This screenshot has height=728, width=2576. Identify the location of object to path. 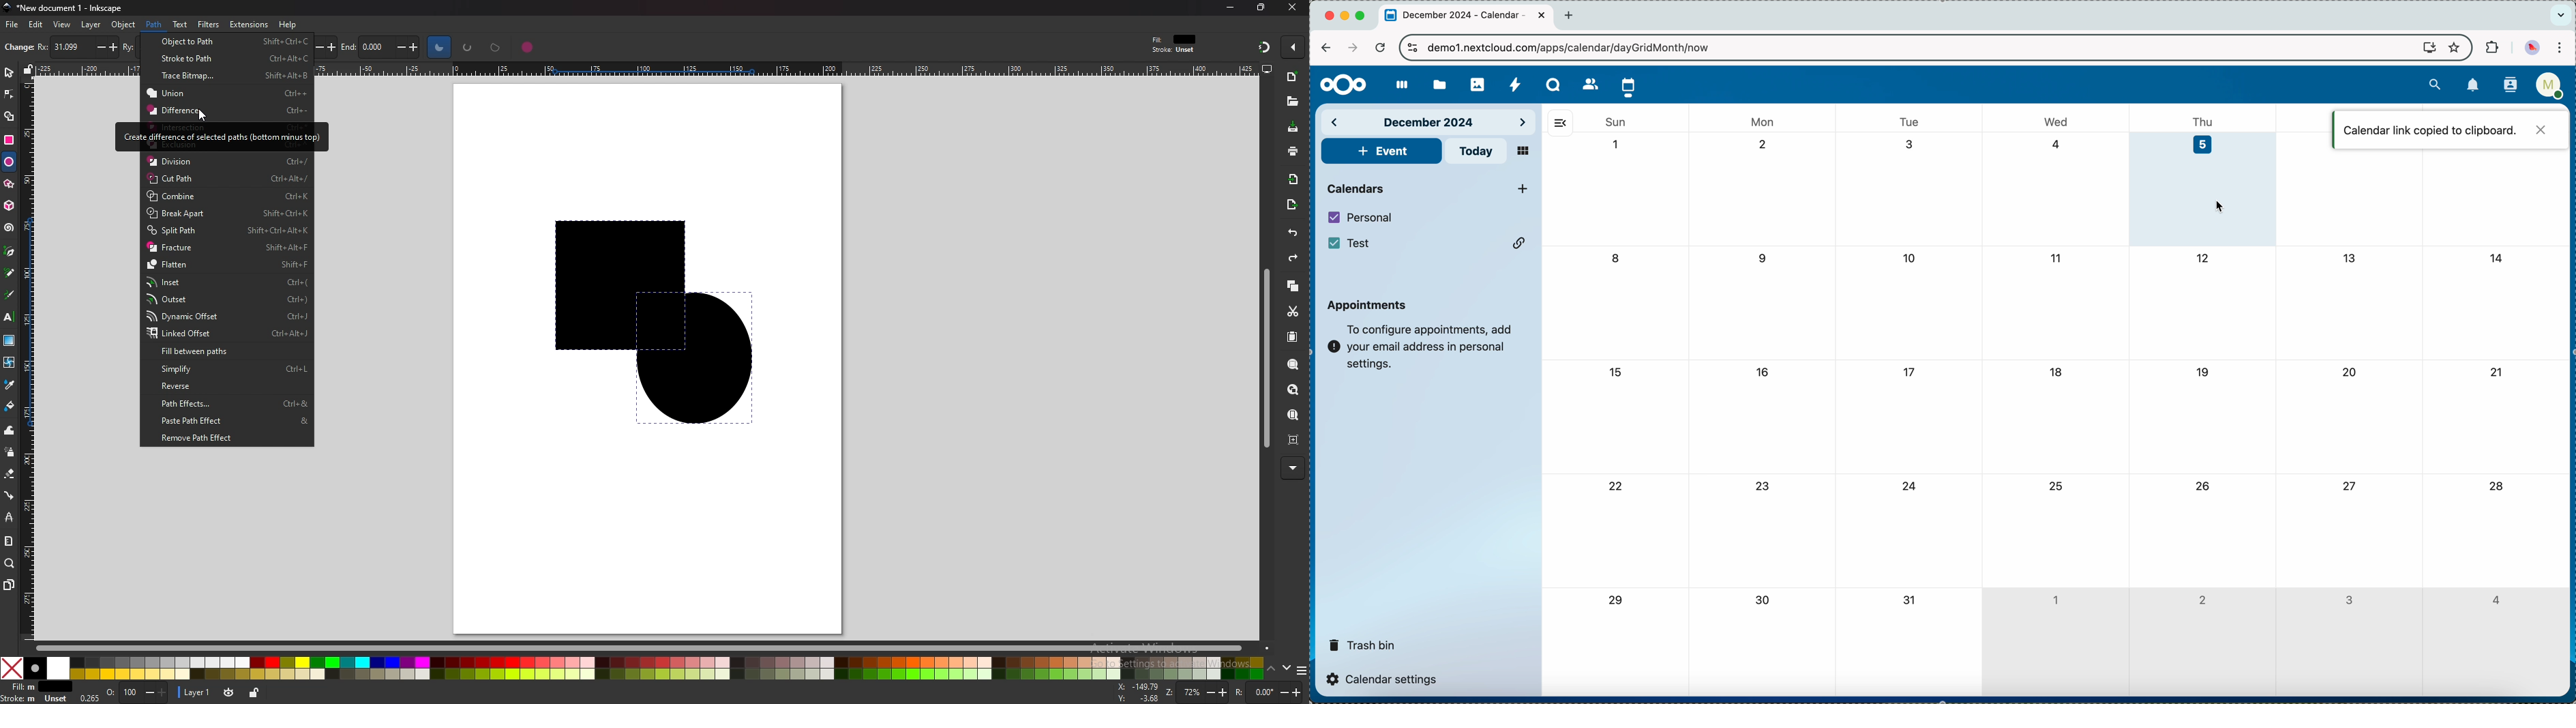
(225, 42).